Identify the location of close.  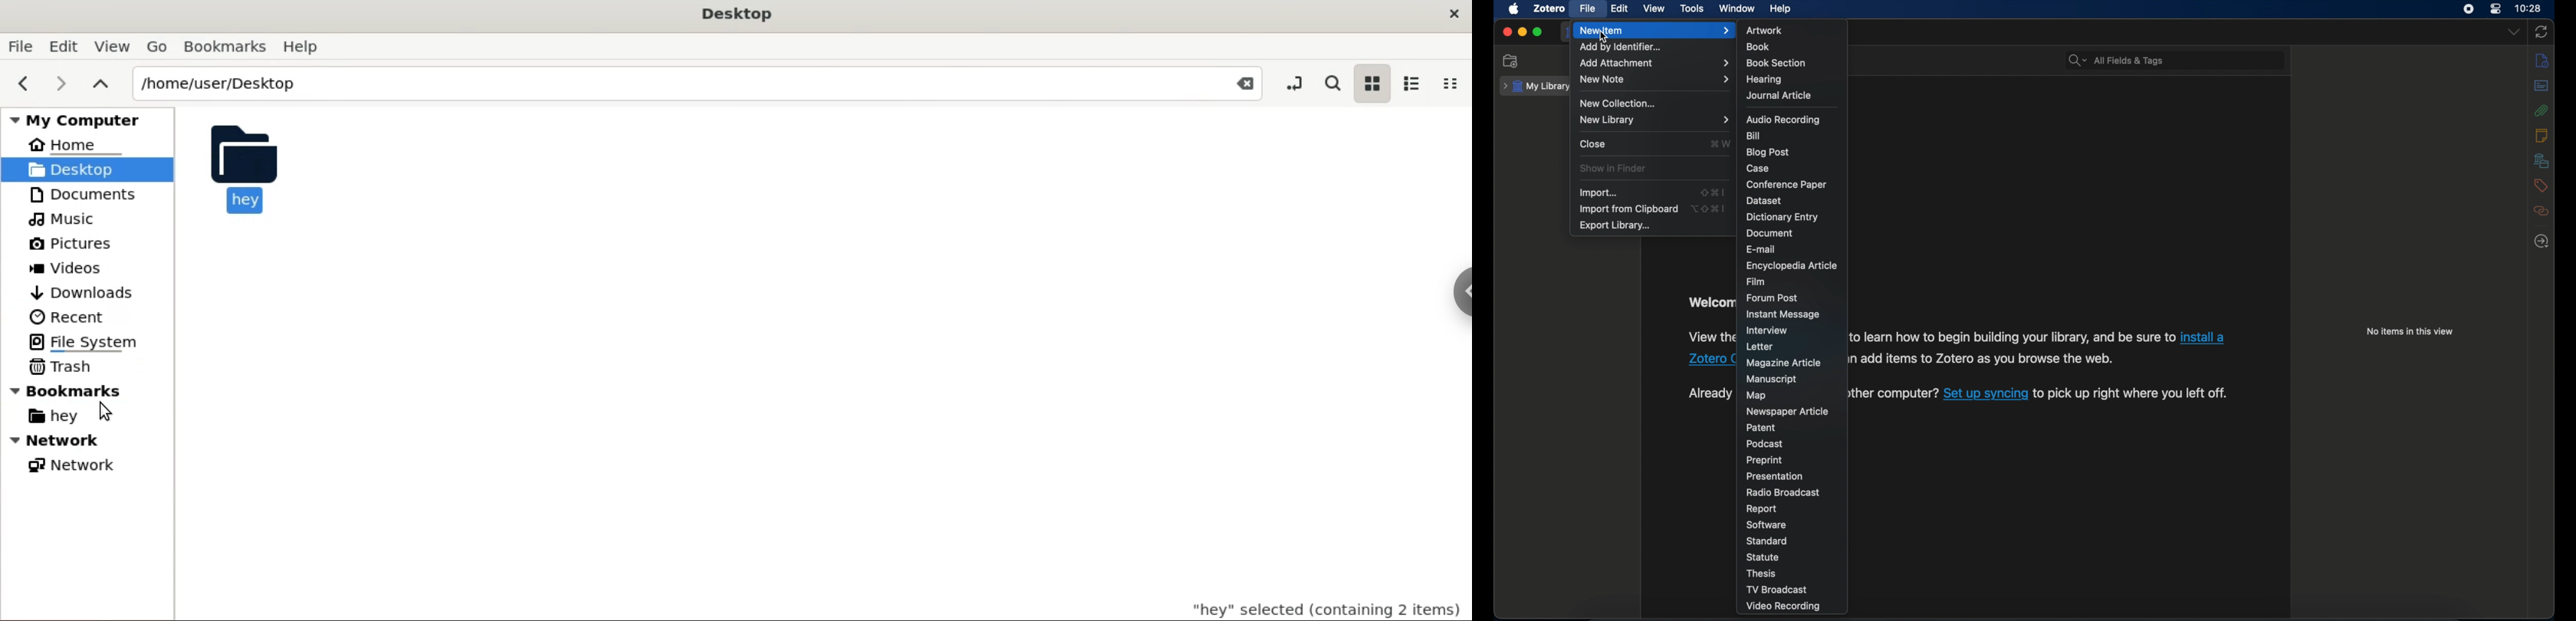
(1594, 144).